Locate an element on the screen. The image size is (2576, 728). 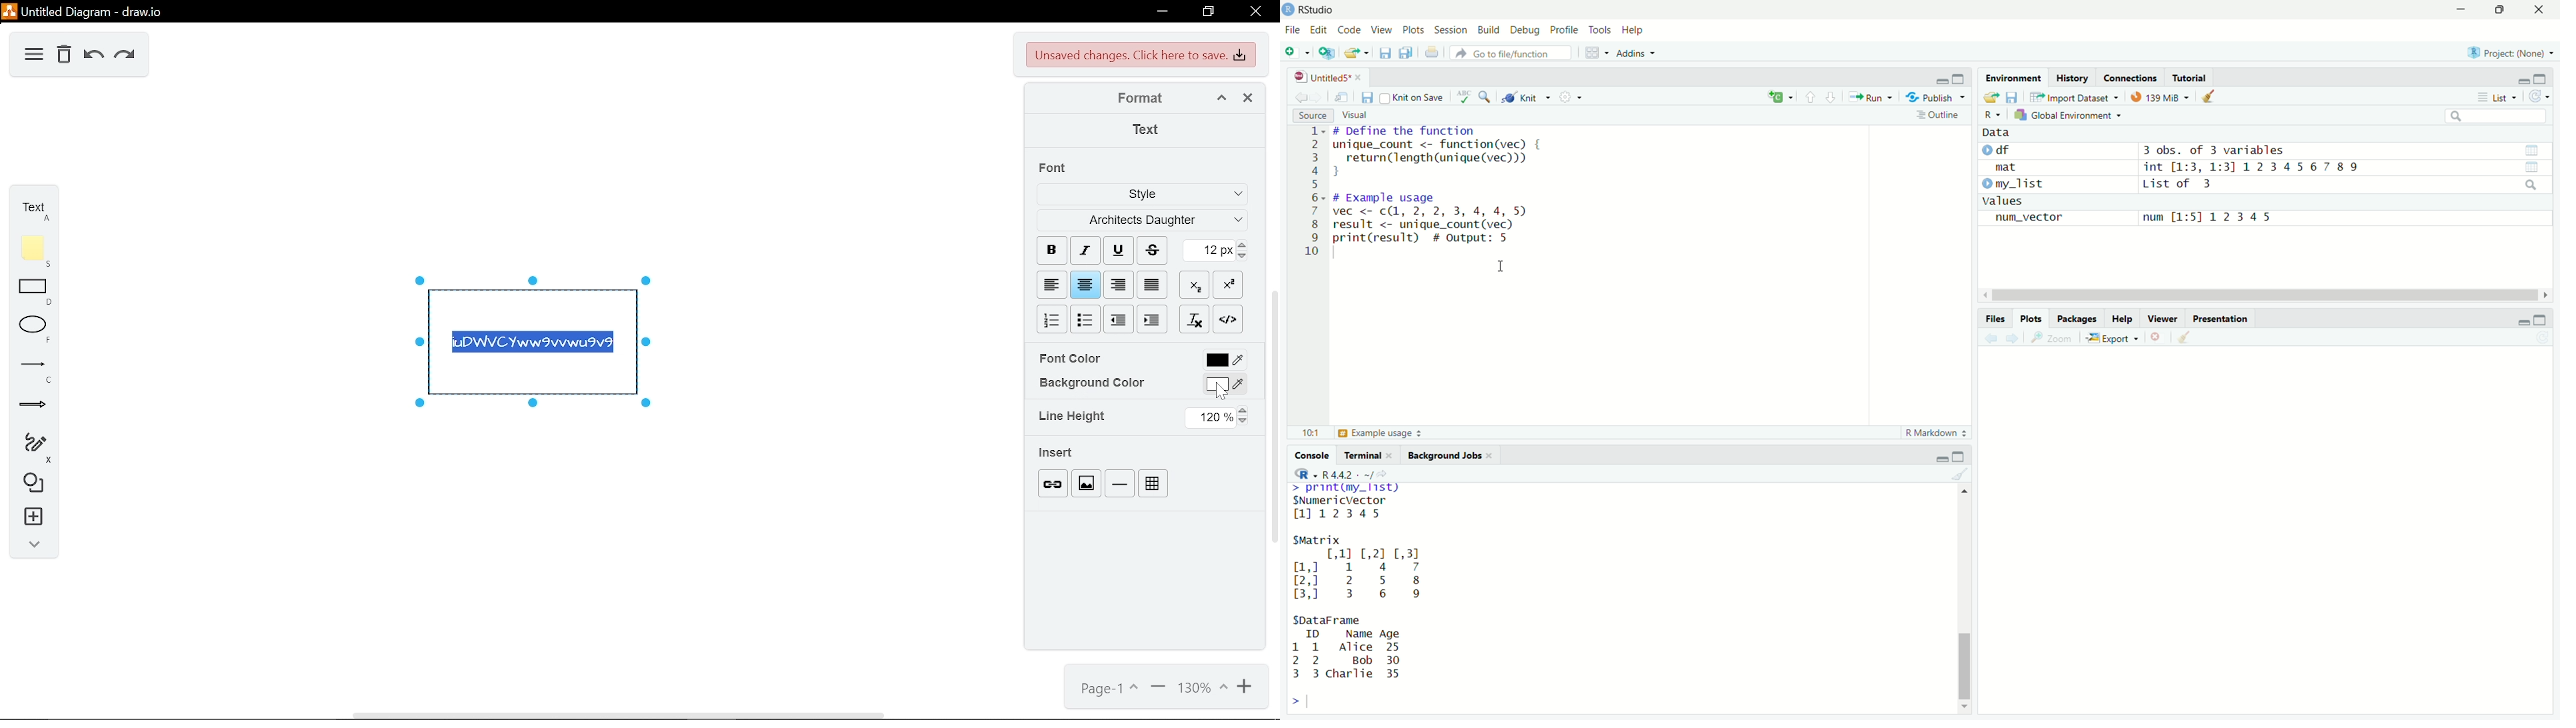
maximize is located at coordinates (2539, 320).